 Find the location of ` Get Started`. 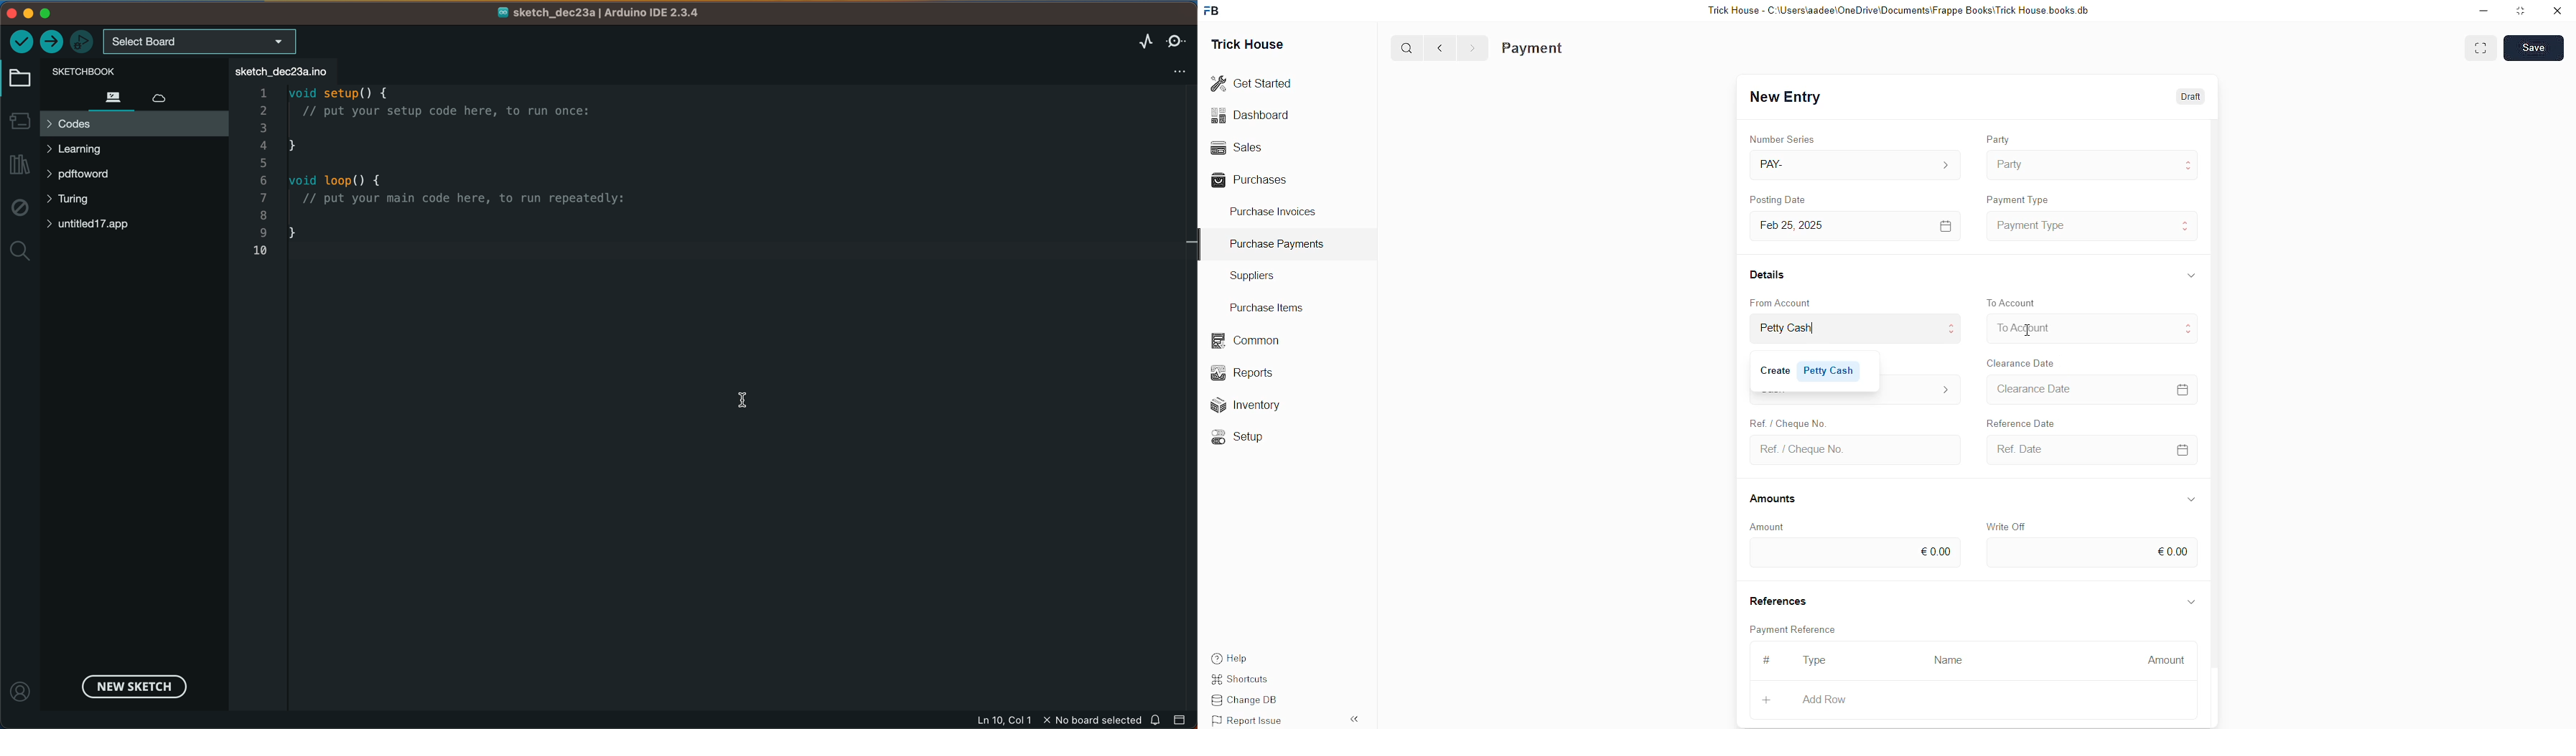

 Get Started is located at coordinates (1252, 82).